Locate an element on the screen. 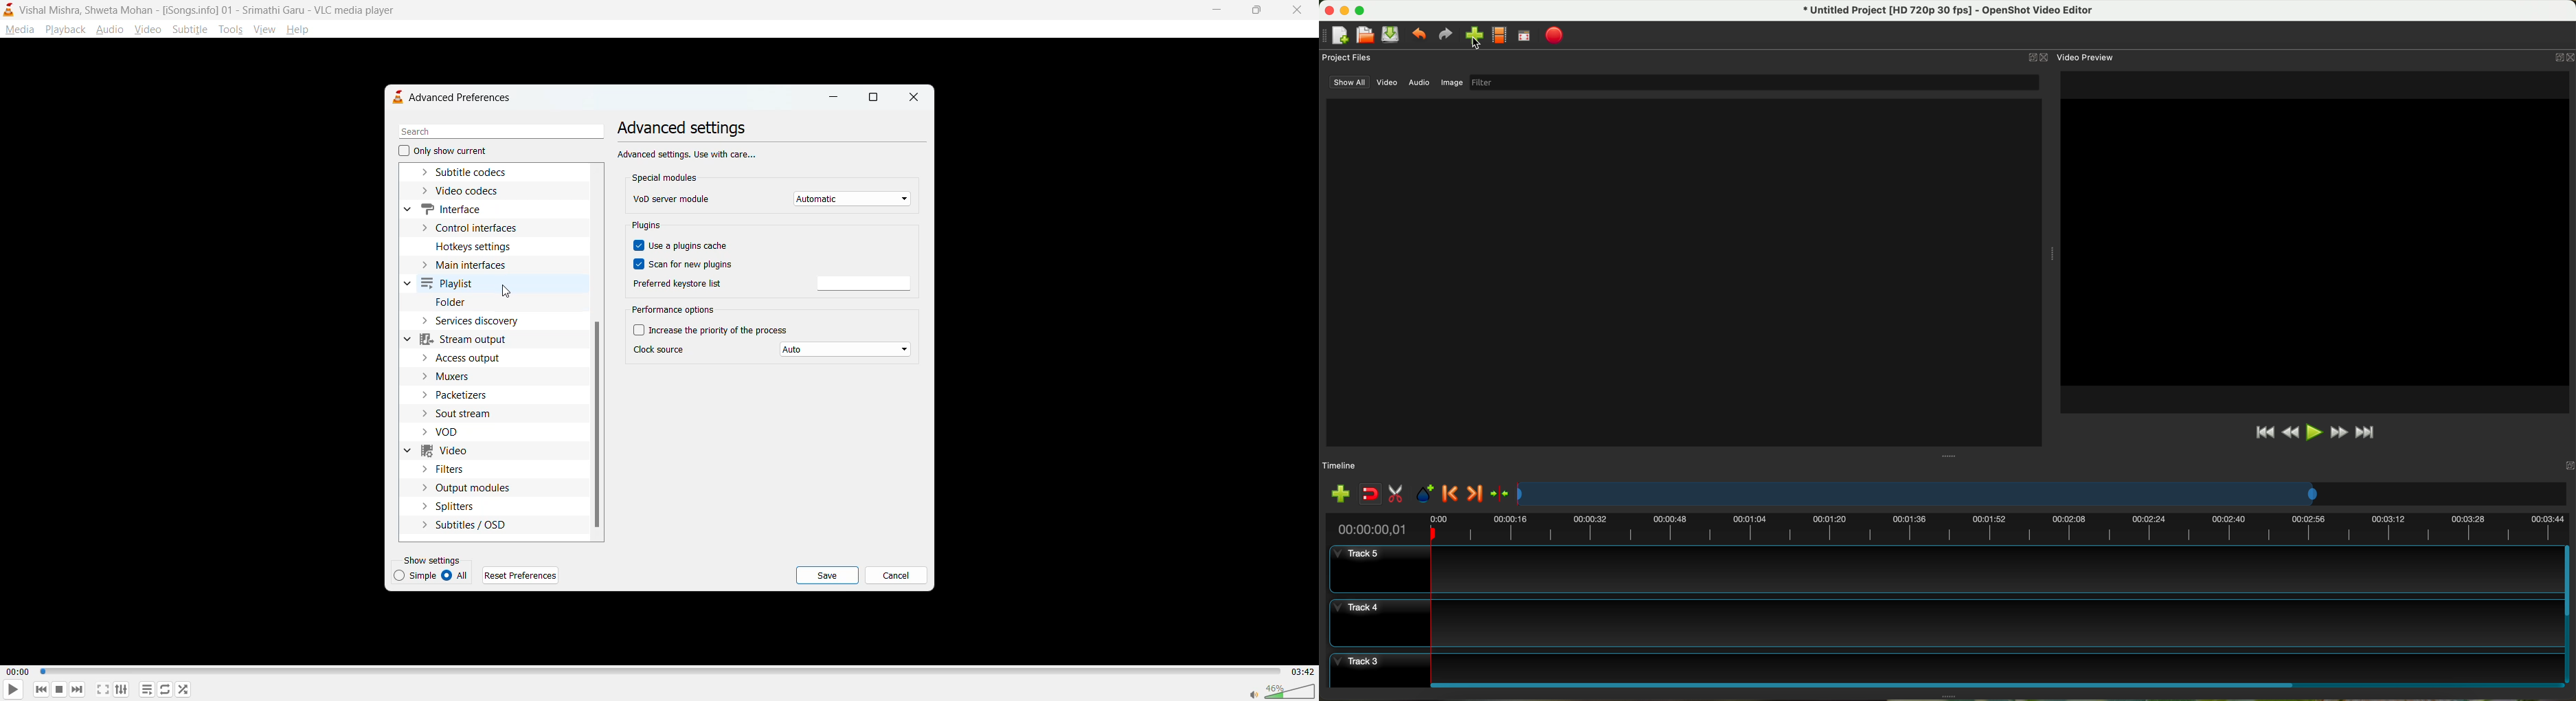 The image size is (2576, 728). help is located at coordinates (300, 31).